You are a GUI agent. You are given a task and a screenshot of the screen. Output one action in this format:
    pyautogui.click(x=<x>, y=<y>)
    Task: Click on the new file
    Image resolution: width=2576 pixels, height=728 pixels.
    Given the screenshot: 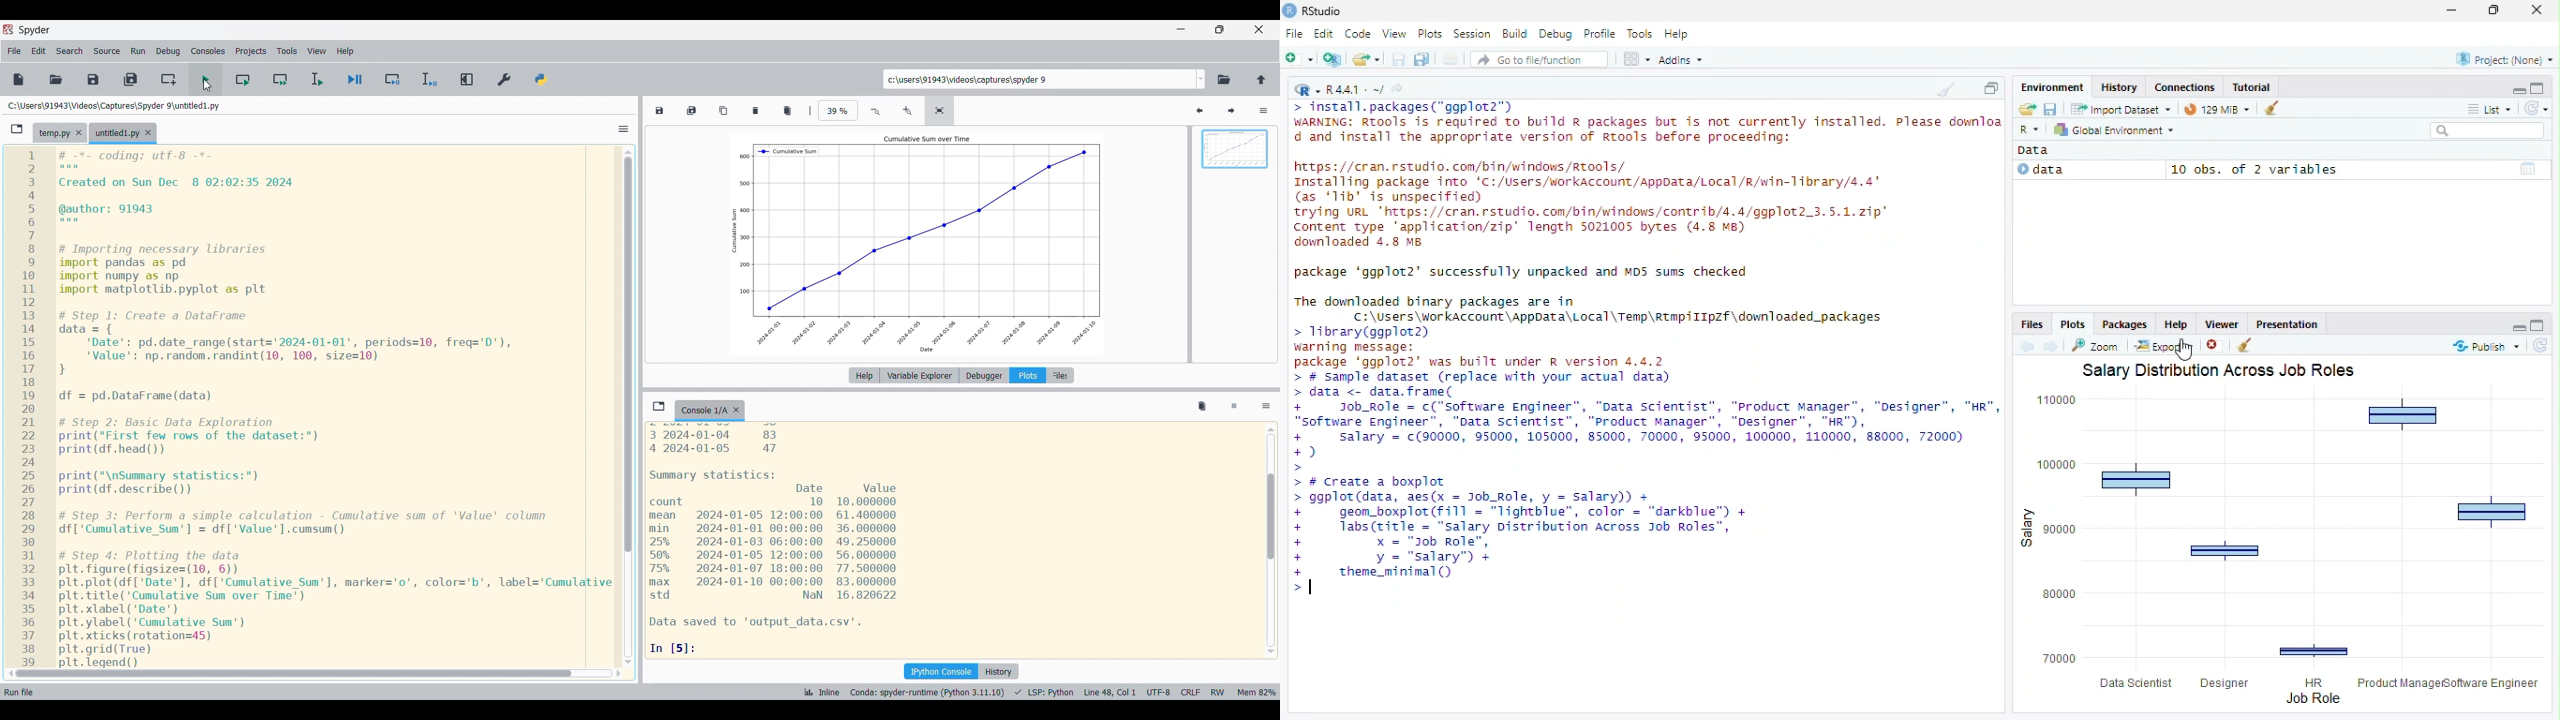 What is the action you would take?
    pyautogui.click(x=19, y=79)
    